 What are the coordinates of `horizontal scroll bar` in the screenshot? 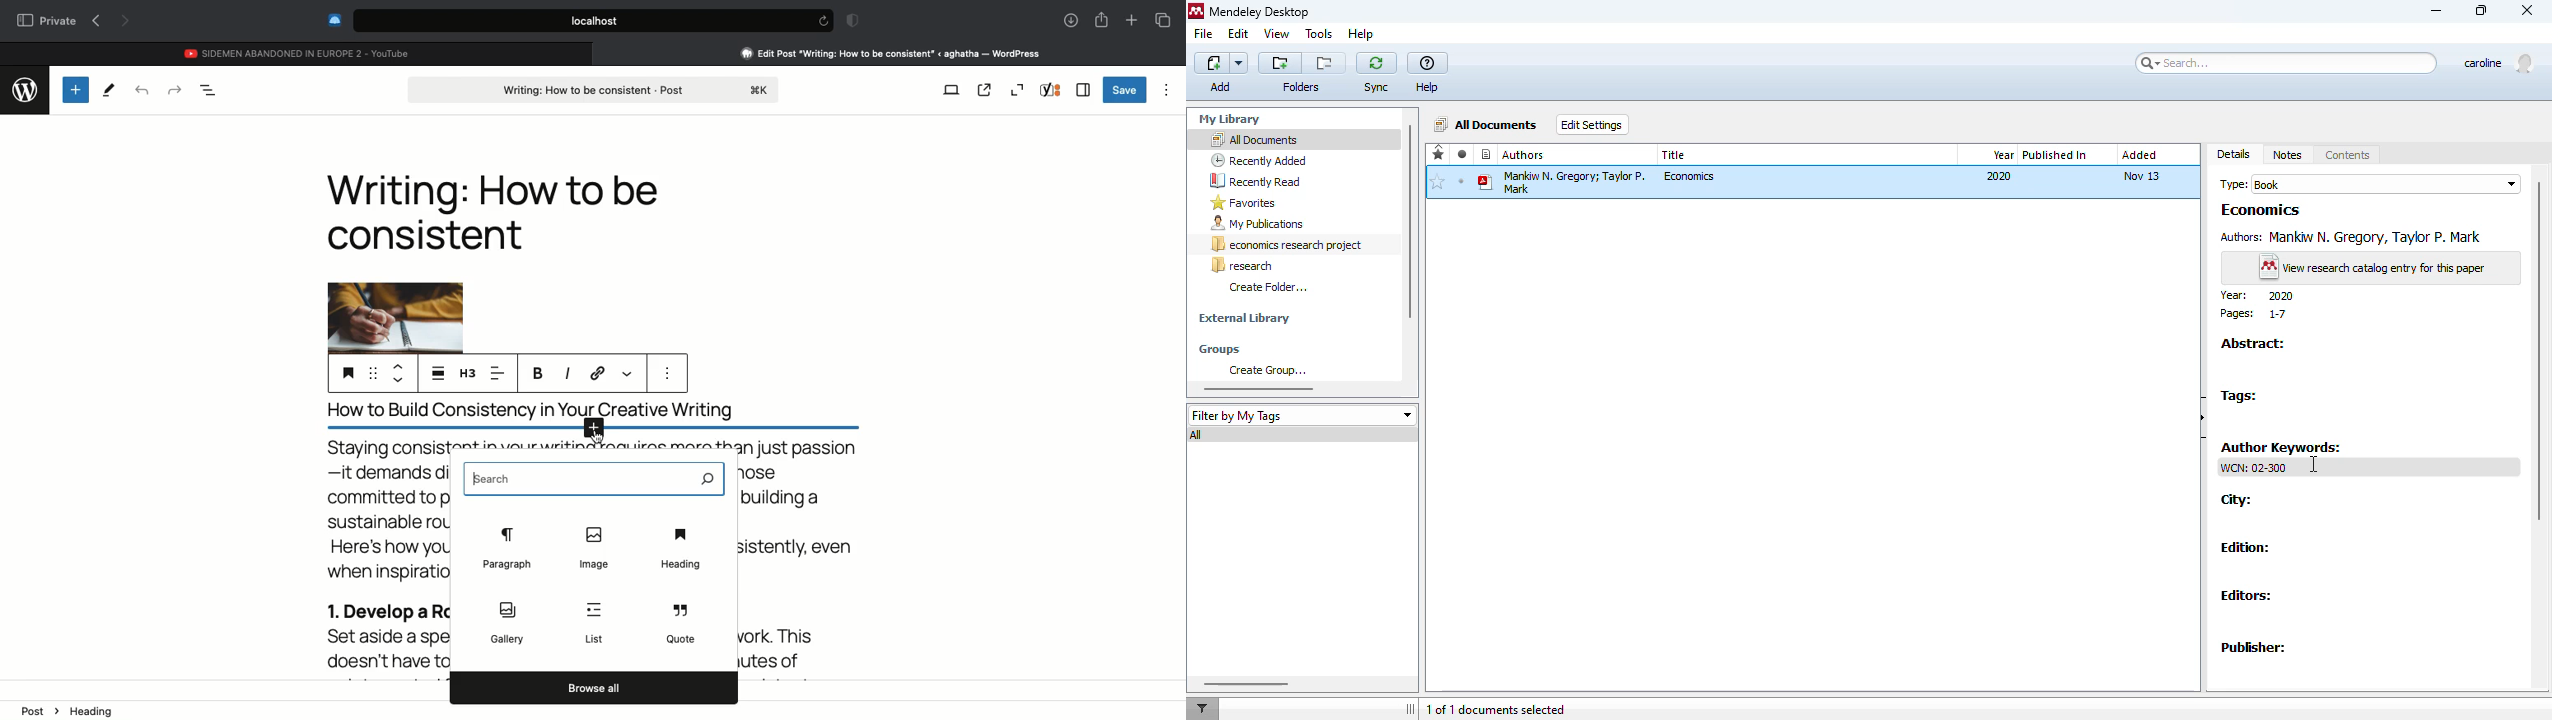 It's located at (1260, 389).